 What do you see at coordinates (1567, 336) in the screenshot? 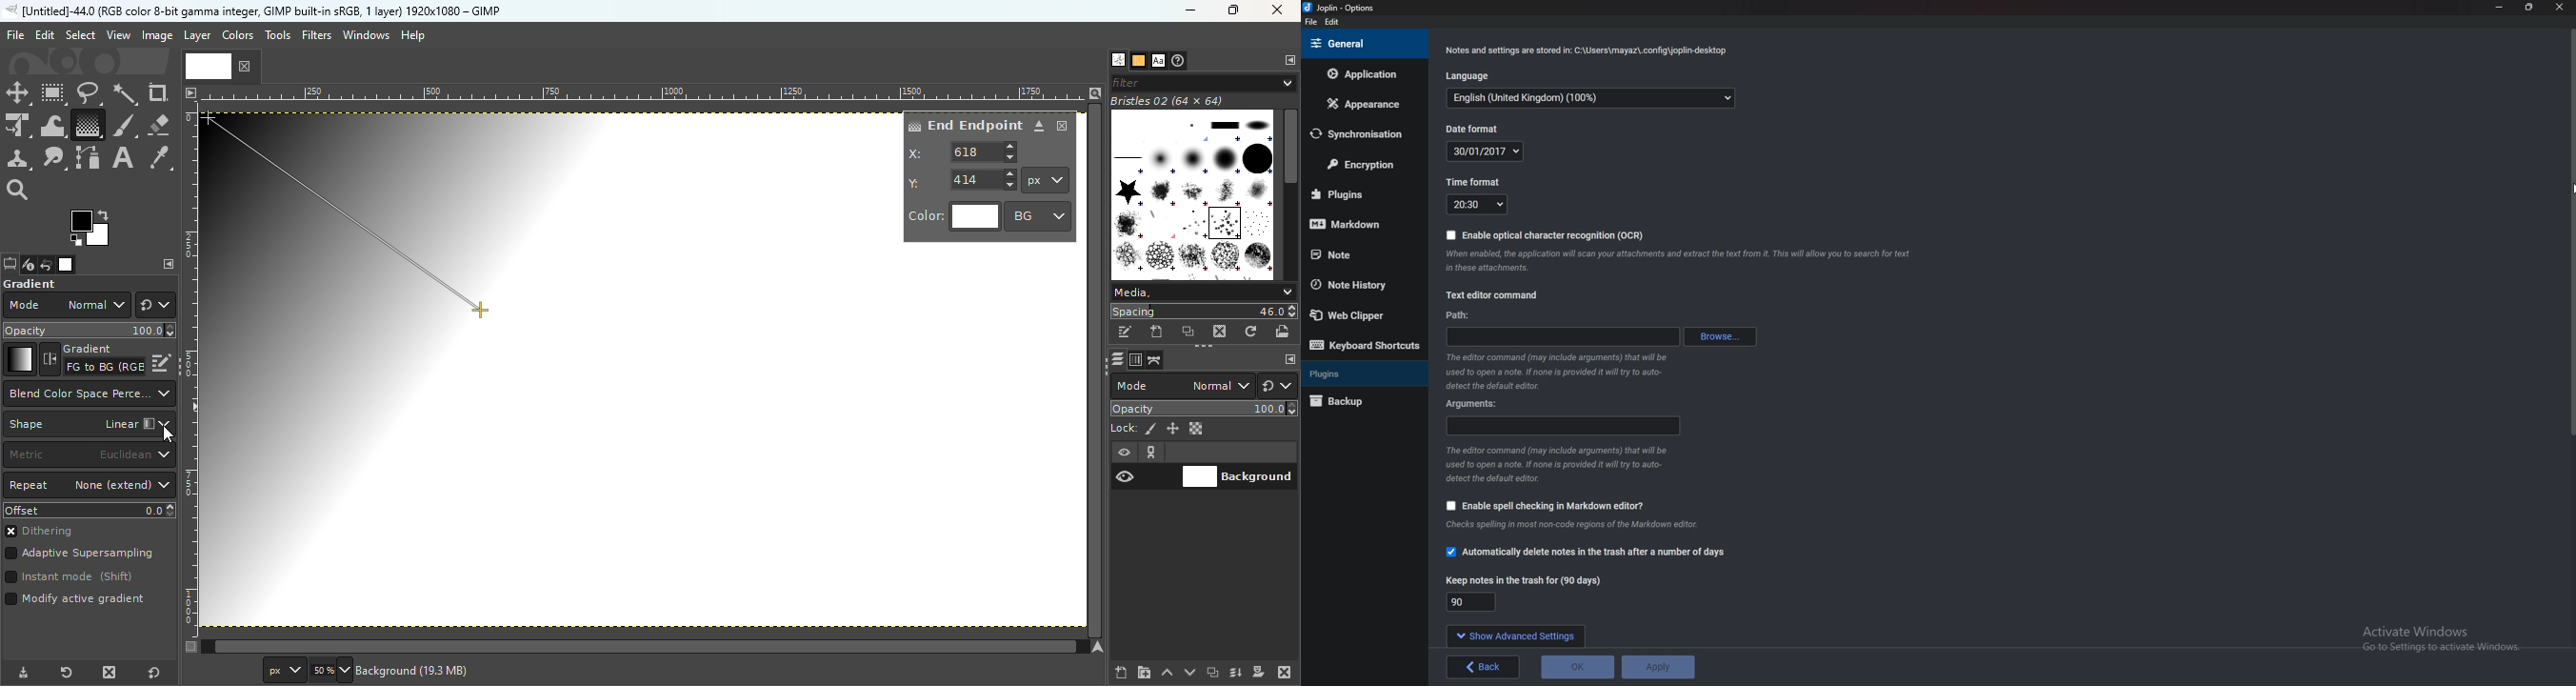
I see `path` at bounding box center [1567, 336].